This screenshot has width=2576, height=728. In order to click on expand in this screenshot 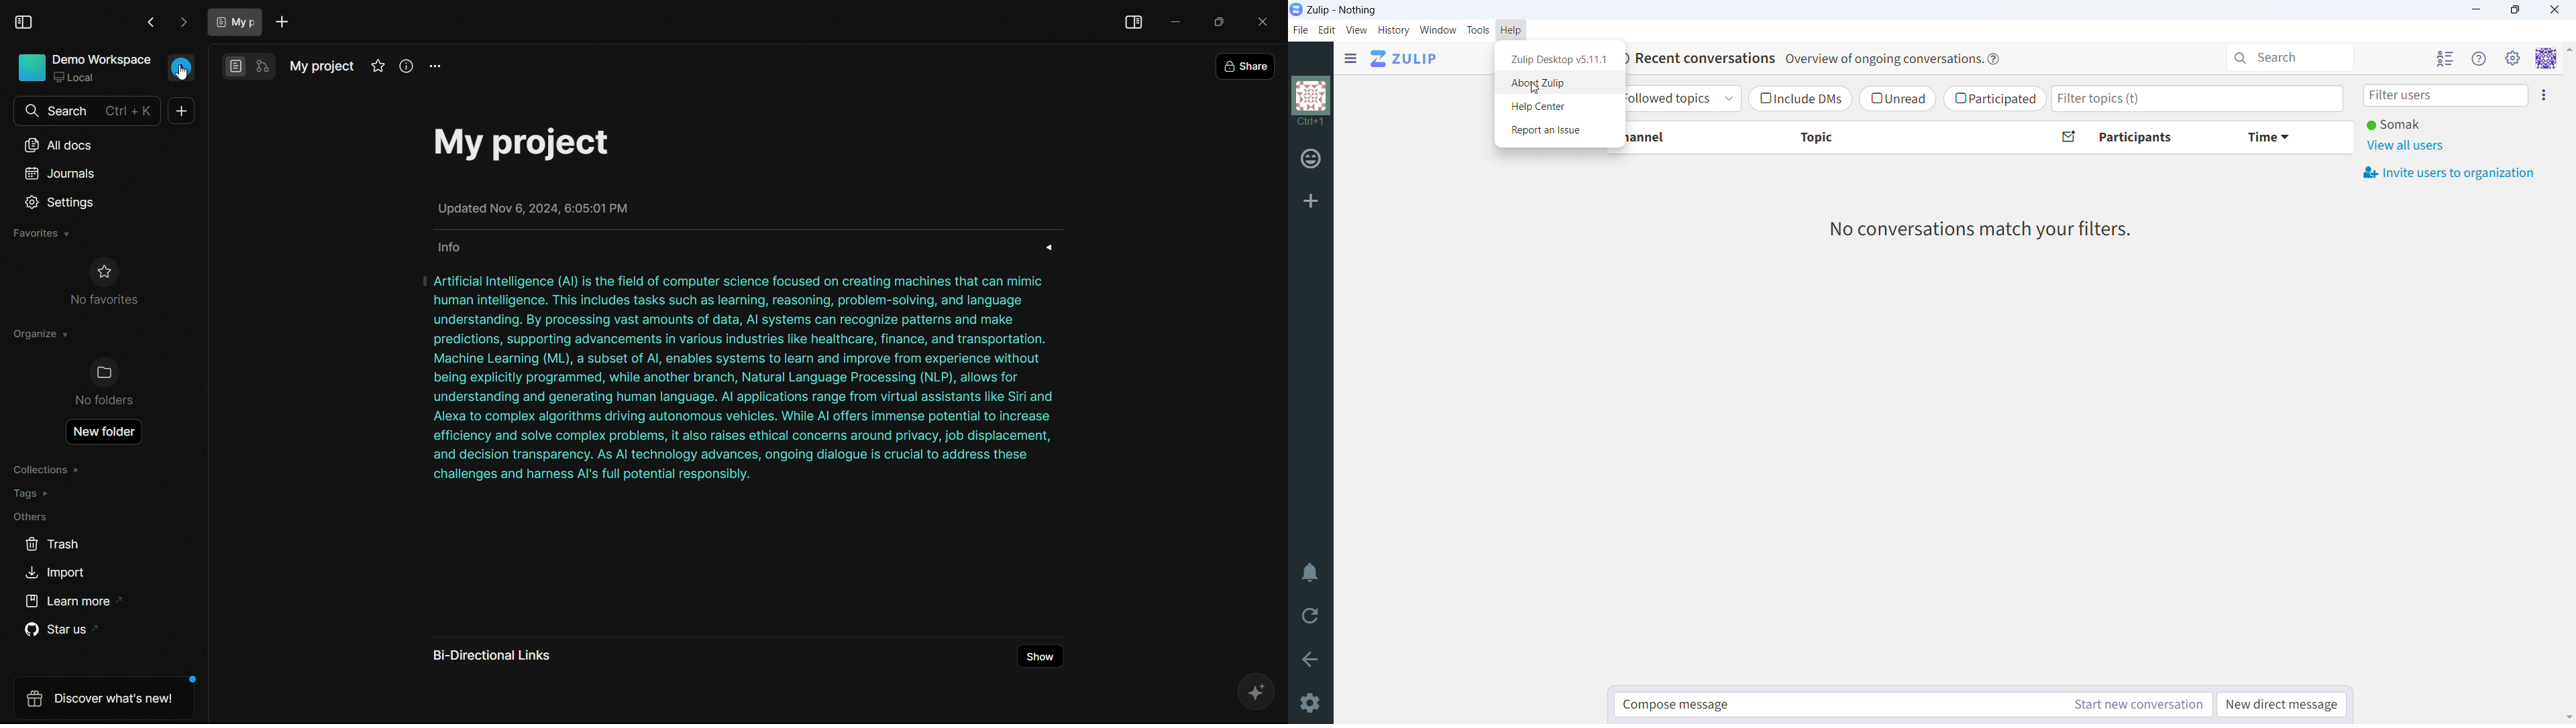, I will do `click(1050, 247)`.